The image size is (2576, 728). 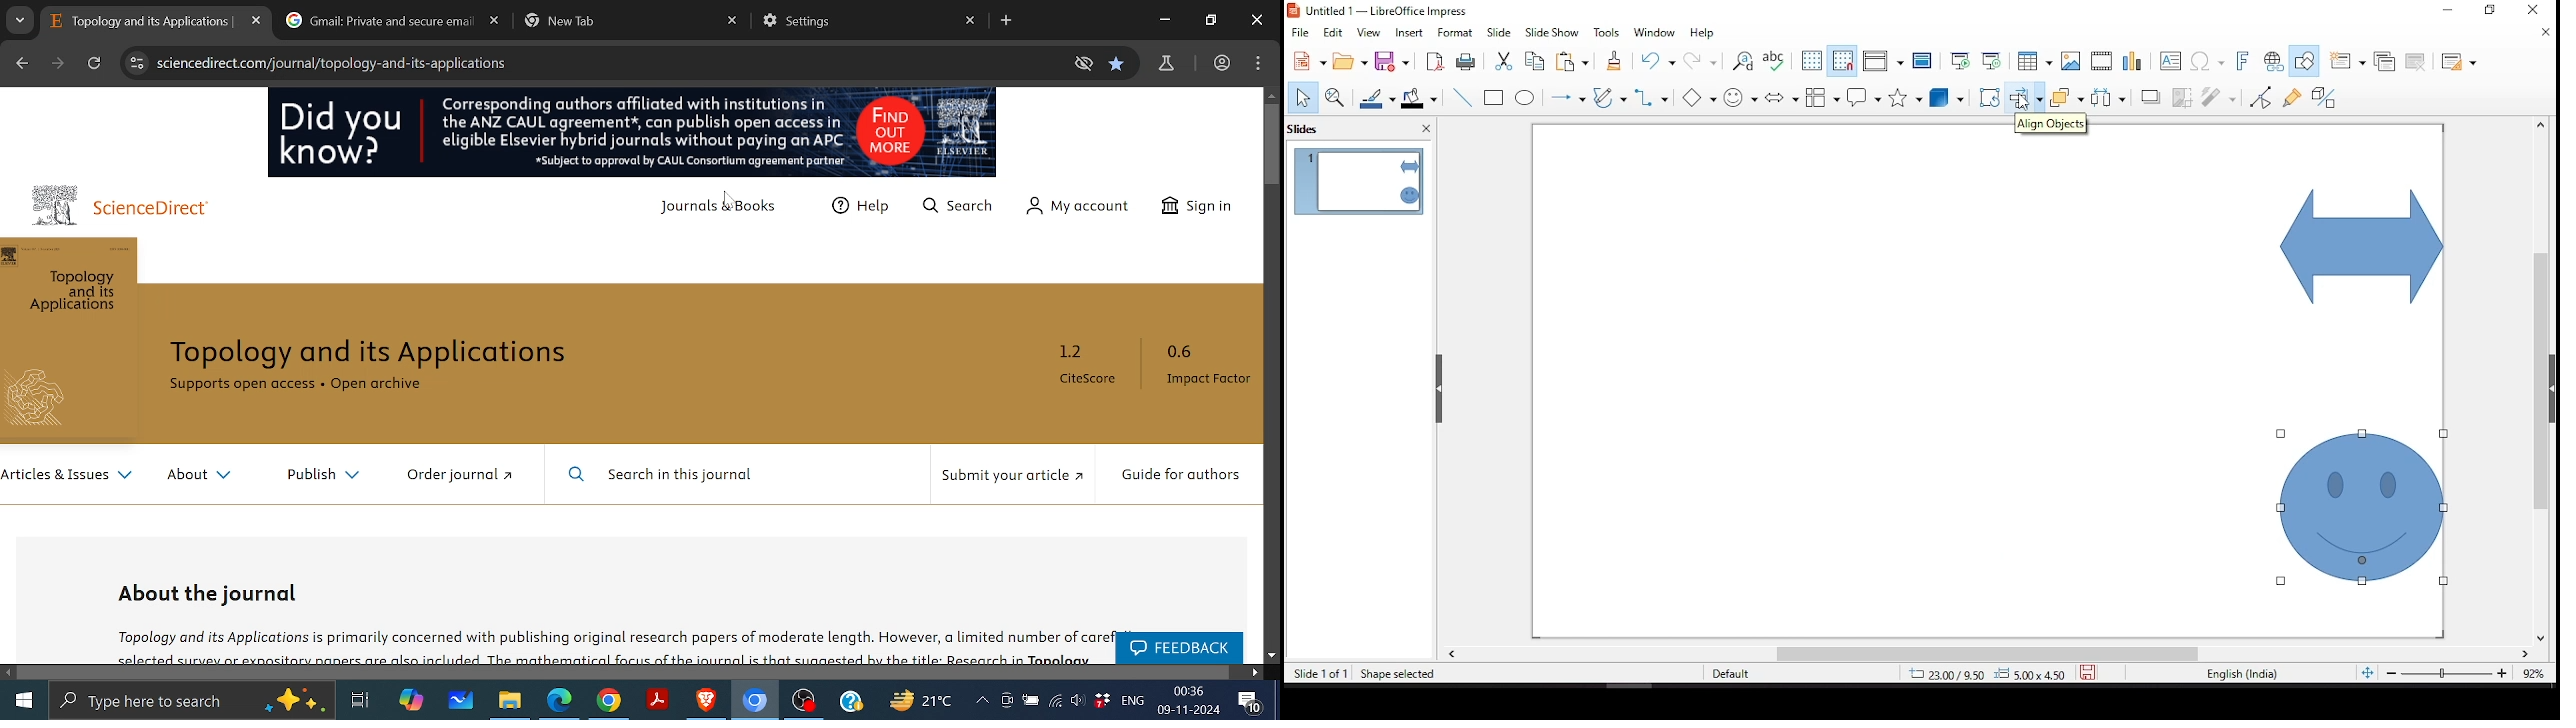 What do you see at coordinates (1458, 33) in the screenshot?
I see `format` at bounding box center [1458, 33].